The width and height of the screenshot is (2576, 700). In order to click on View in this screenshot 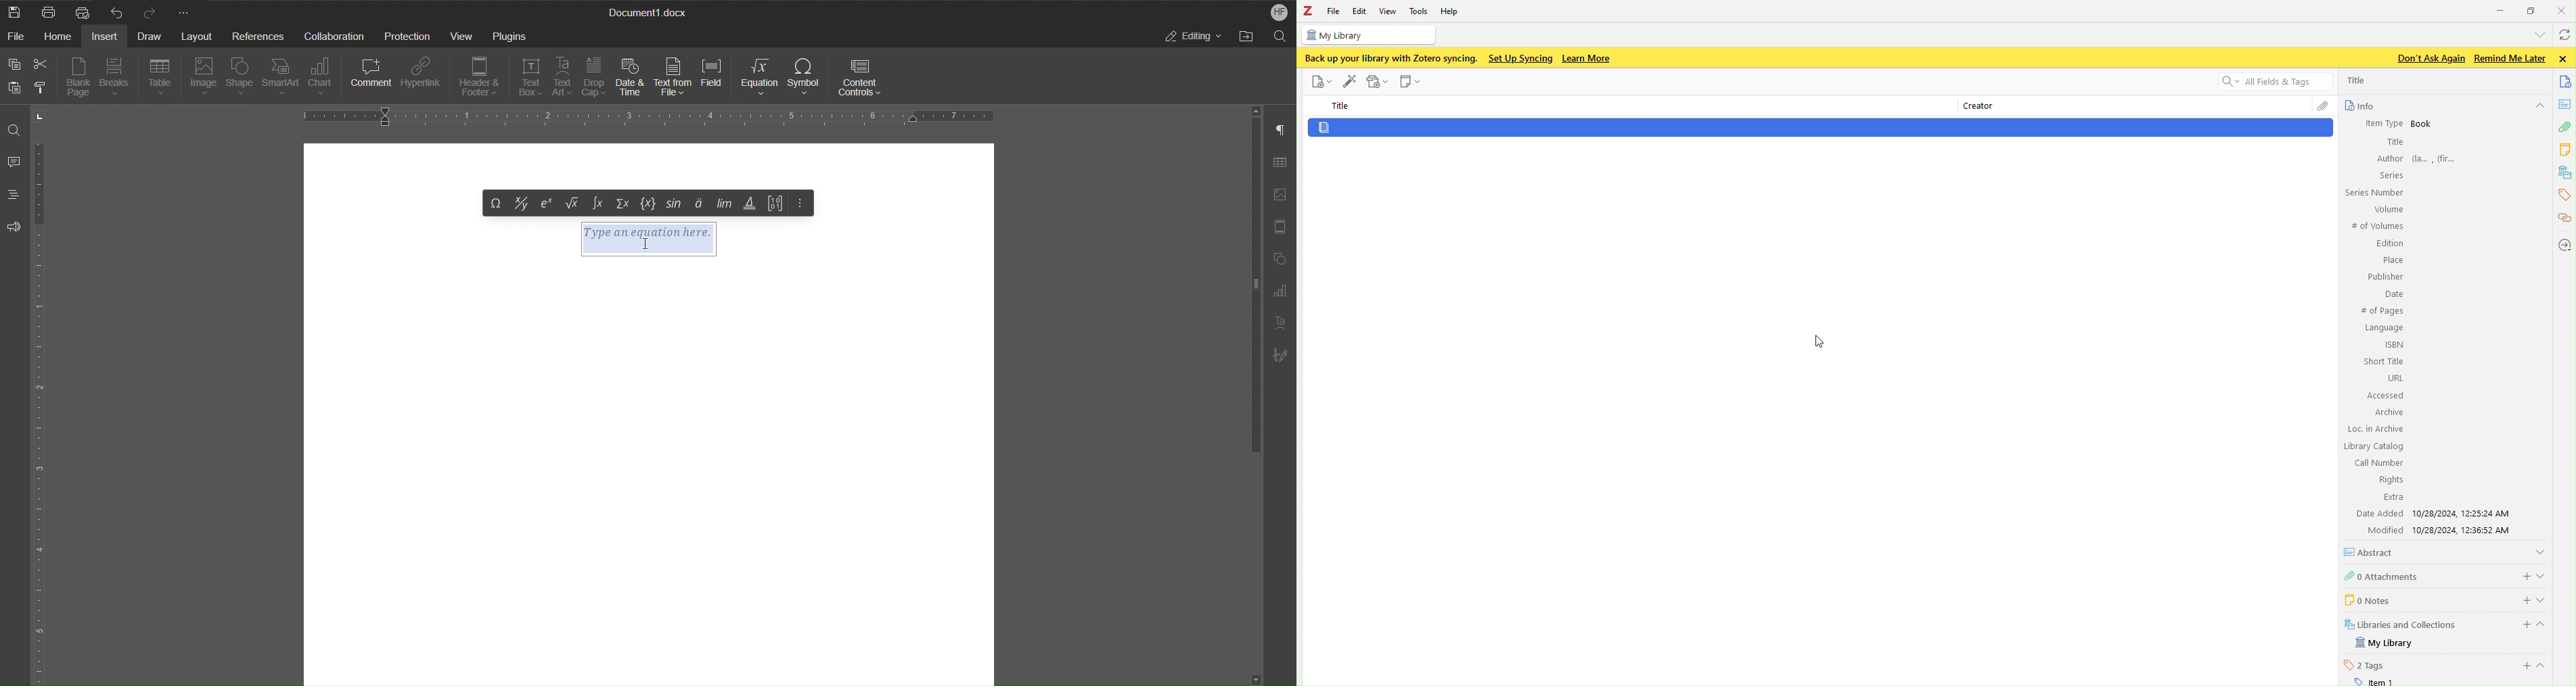, I will do `click(464, 35)`.